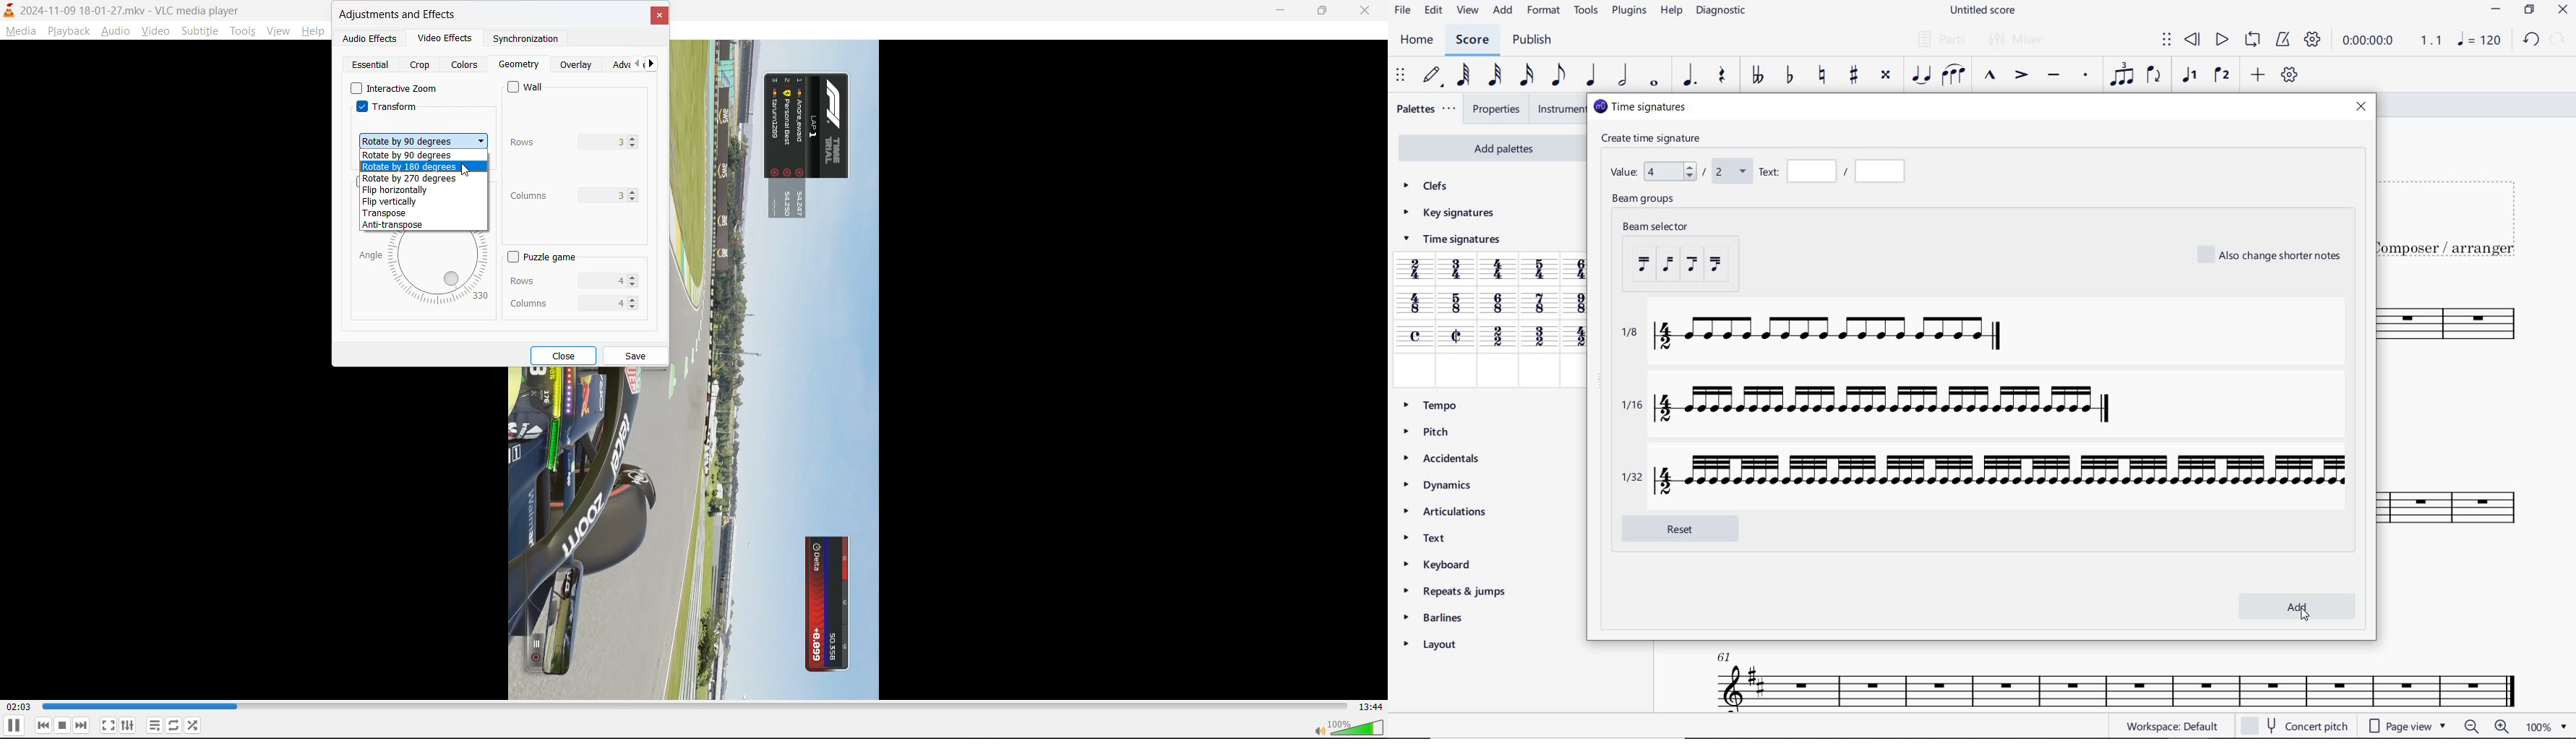 This screenshot has width=2576, height=756. What do you see at coordinates (2314, 42) in the screenshot?
I see `PLAYBACK SETTINGS` at bounding box center [2314, 42].